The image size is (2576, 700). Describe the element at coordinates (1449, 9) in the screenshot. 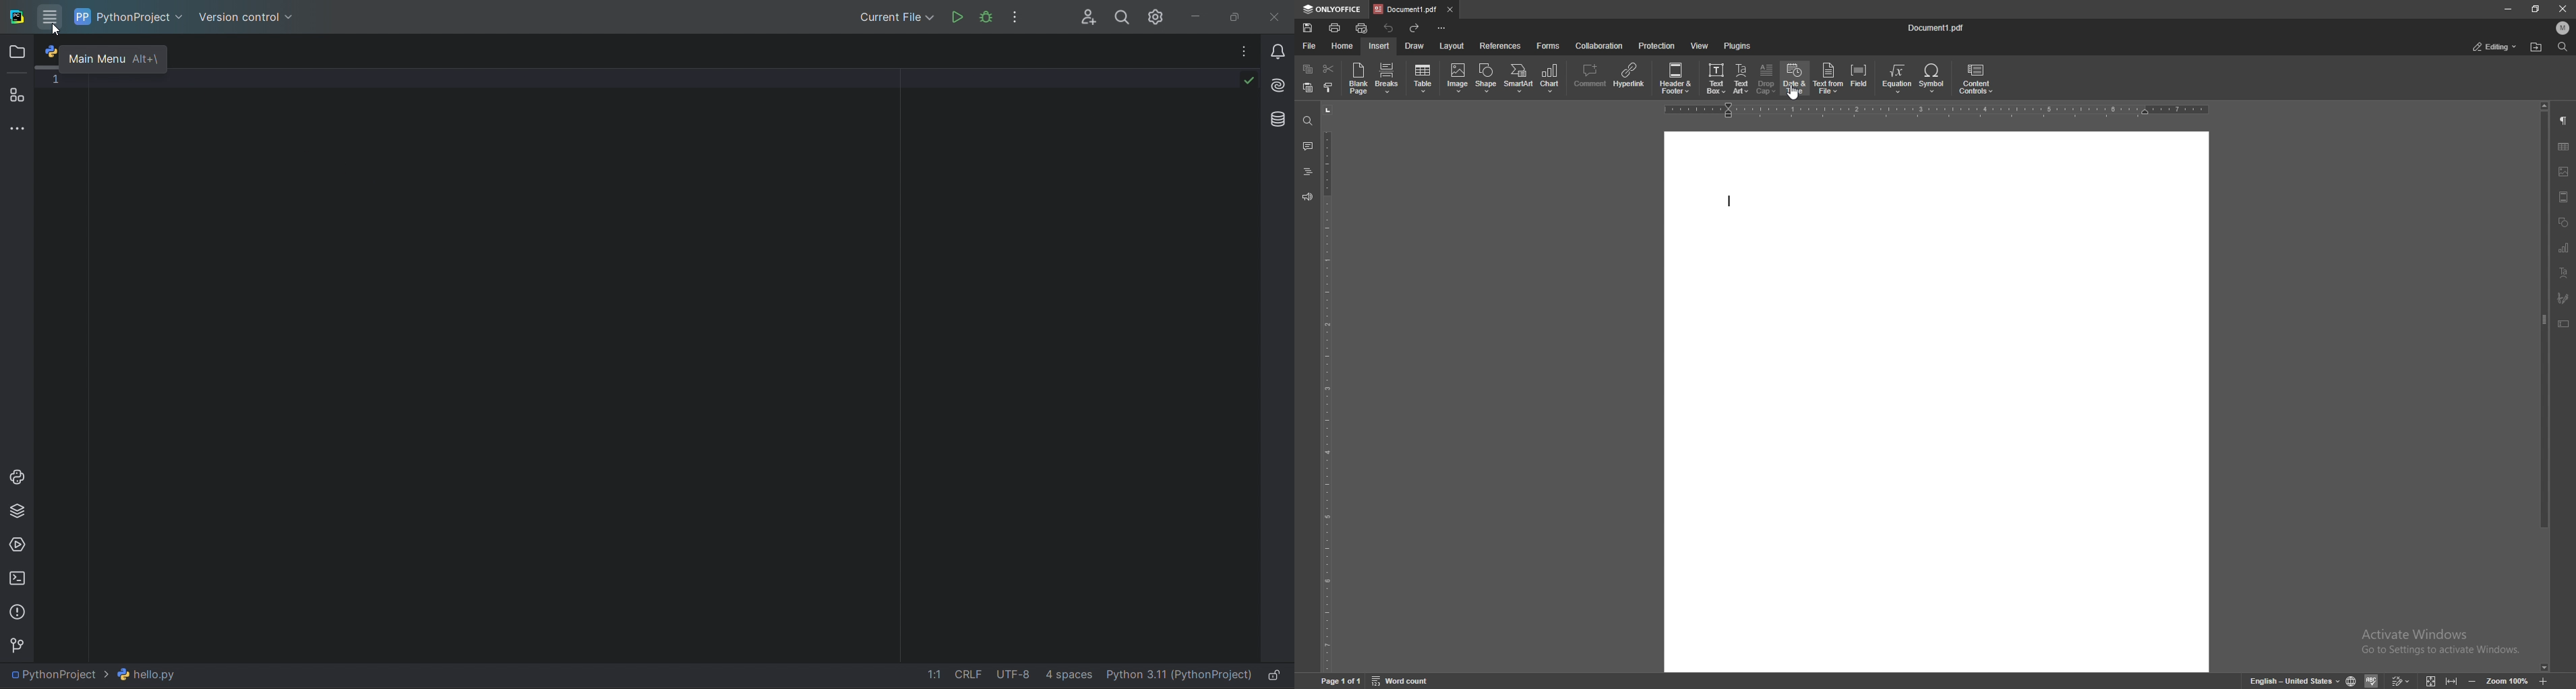

I see `close tab` at that location.